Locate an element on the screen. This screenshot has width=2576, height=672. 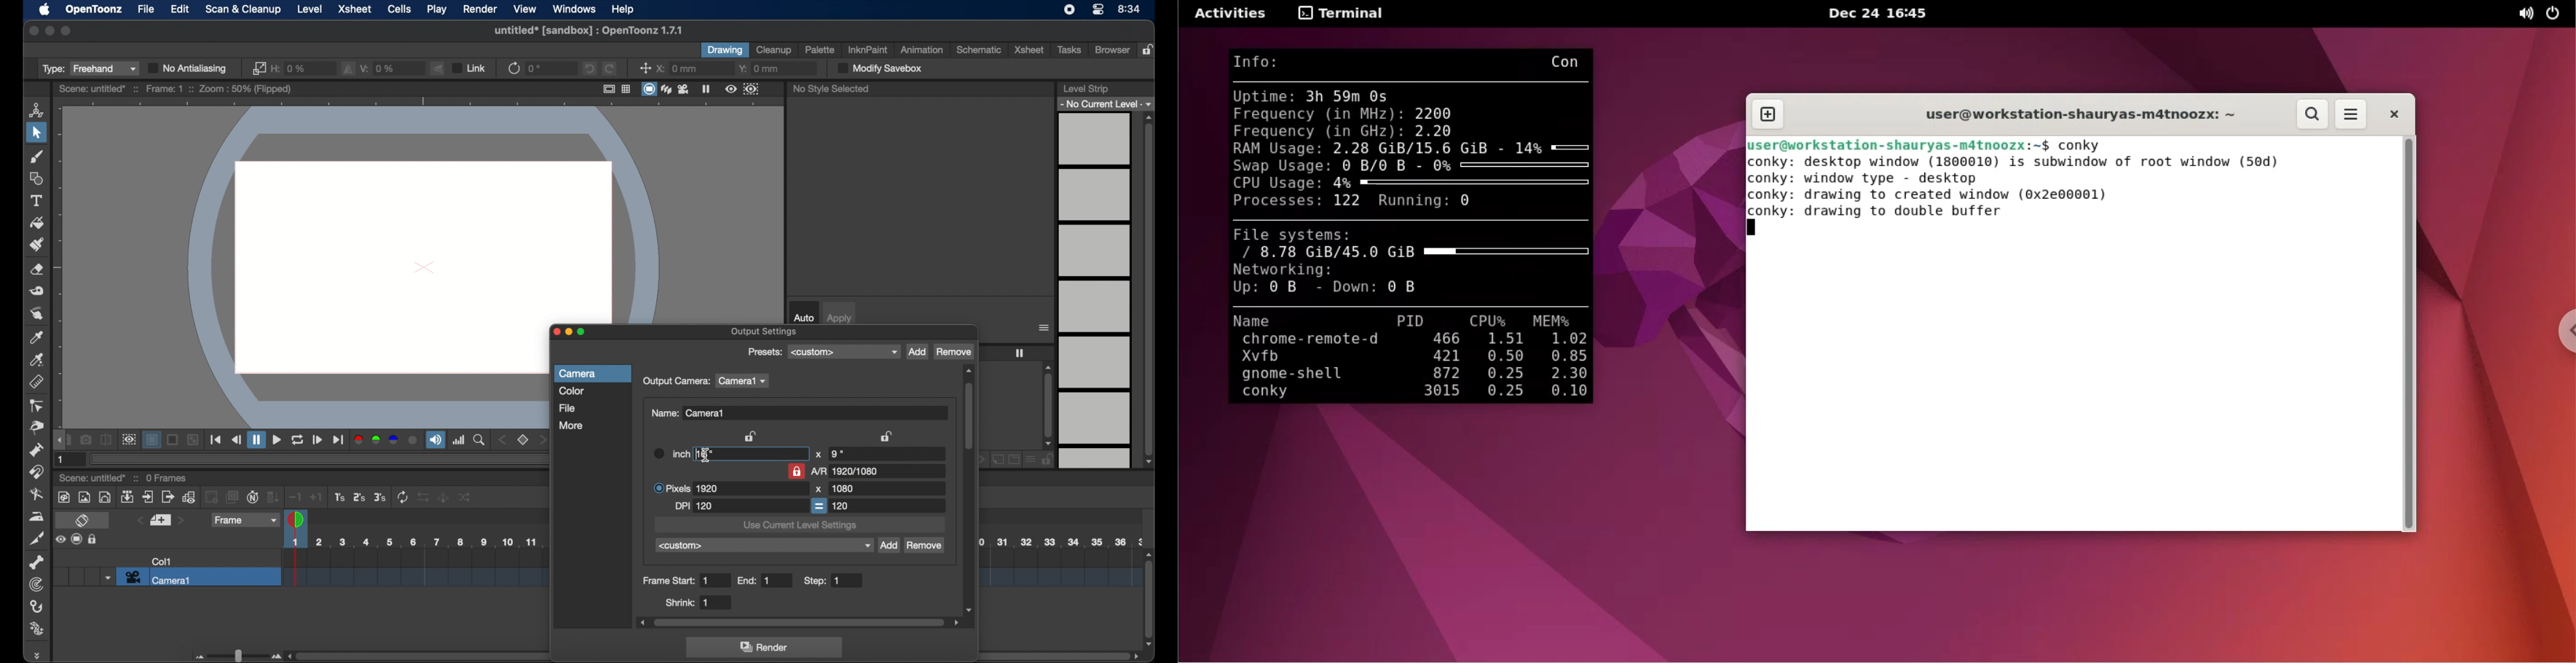
presets is located at coordinates (844, 352).